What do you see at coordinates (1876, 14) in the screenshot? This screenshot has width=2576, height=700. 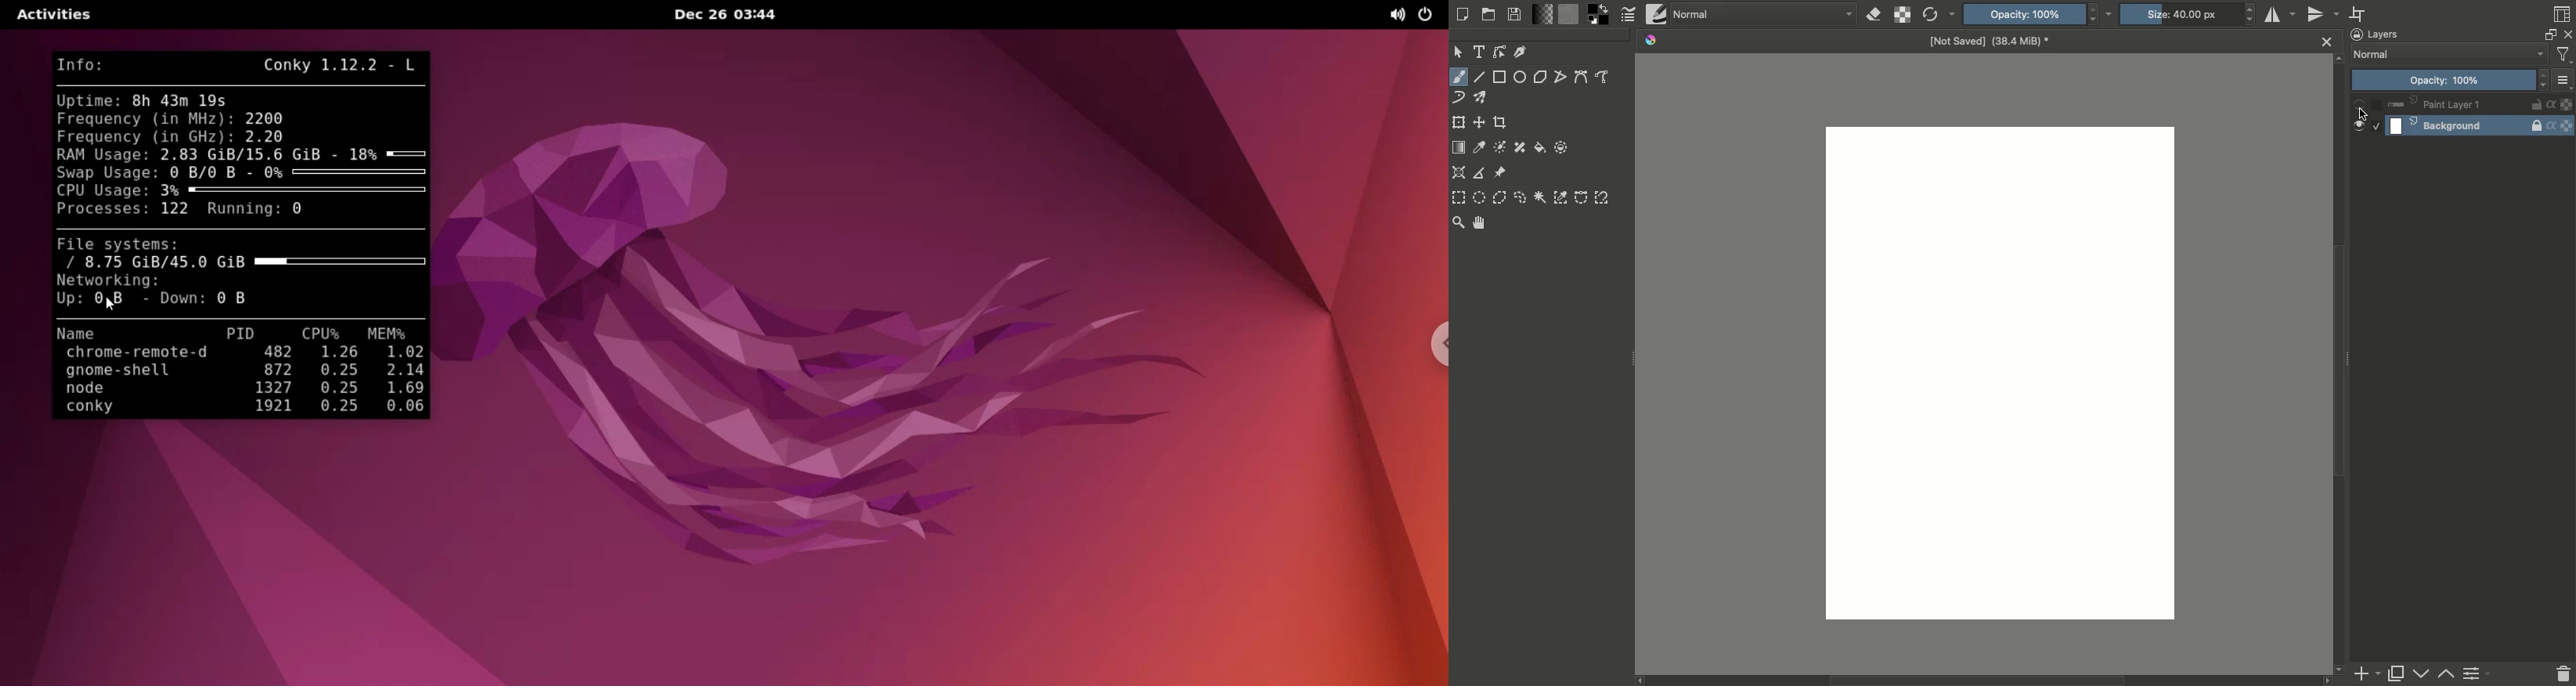 I see `Erase` at bounding box center [1876, 14].